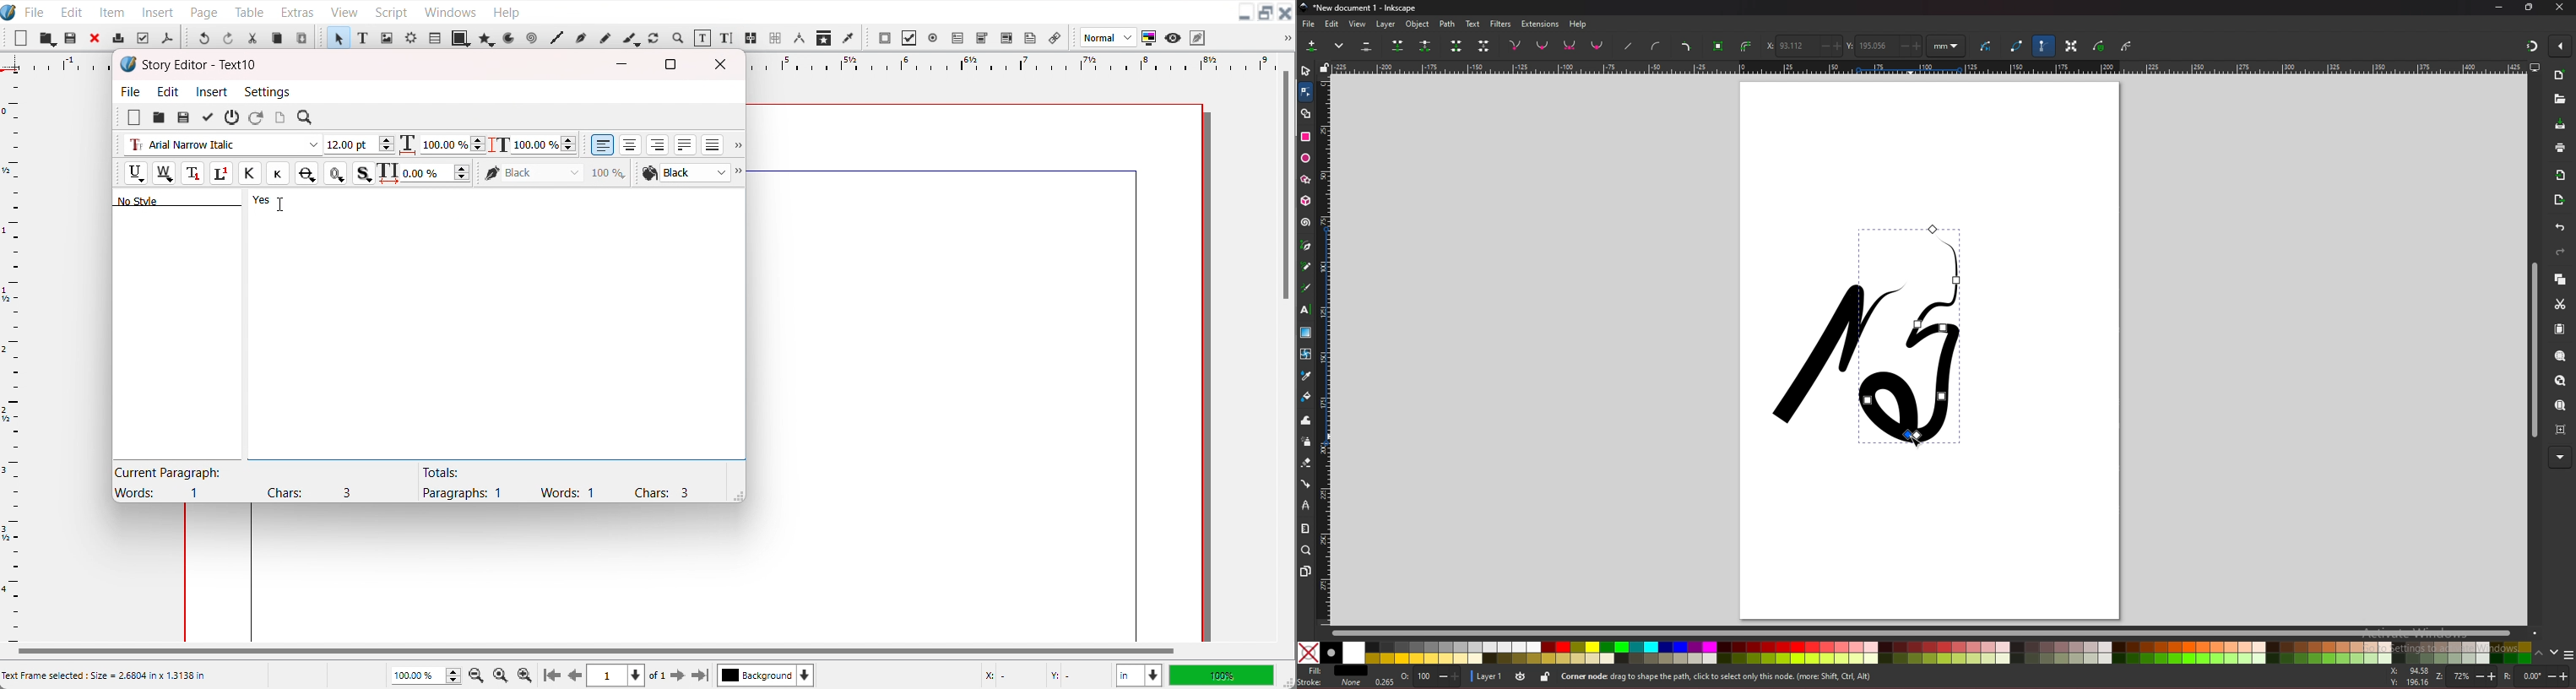 The image size is (2576, 700). What do you see at coordinates (1006, 62) in the screenshot?
I see `Horizontal scale` at bounding box center [1006, 62].